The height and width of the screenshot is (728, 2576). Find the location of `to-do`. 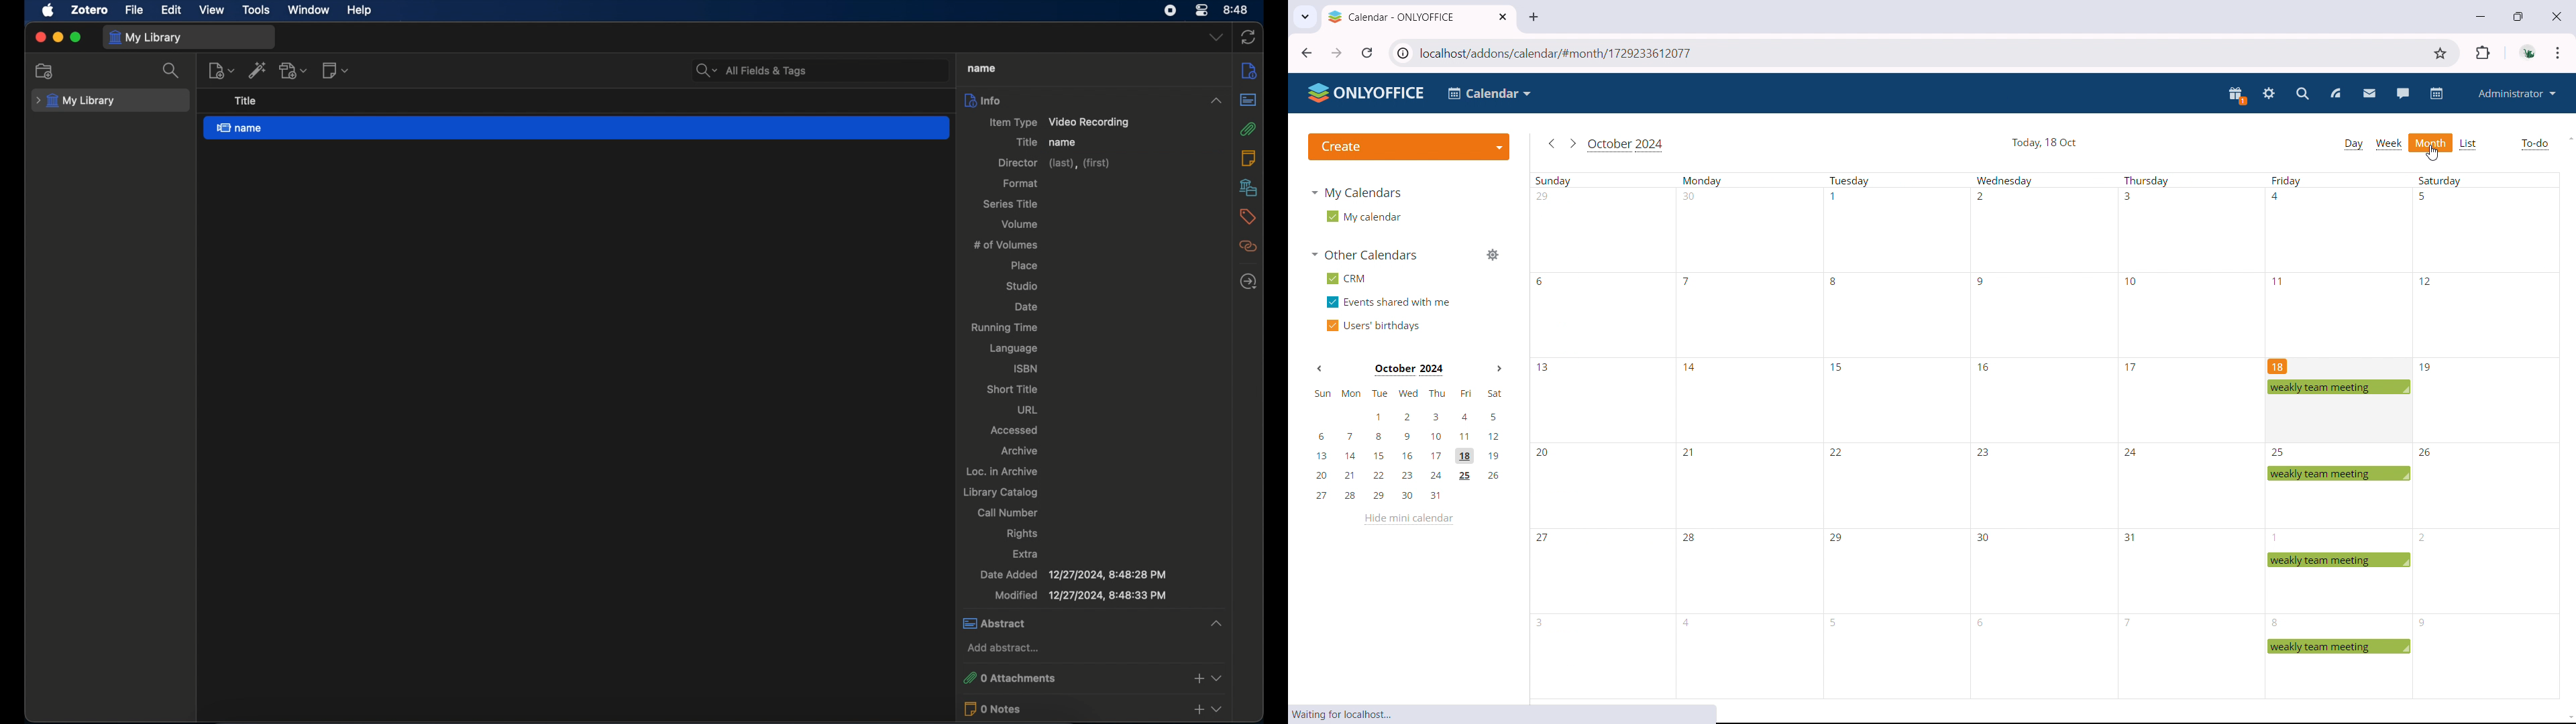

to-do is located at coordinates (2534, 143).